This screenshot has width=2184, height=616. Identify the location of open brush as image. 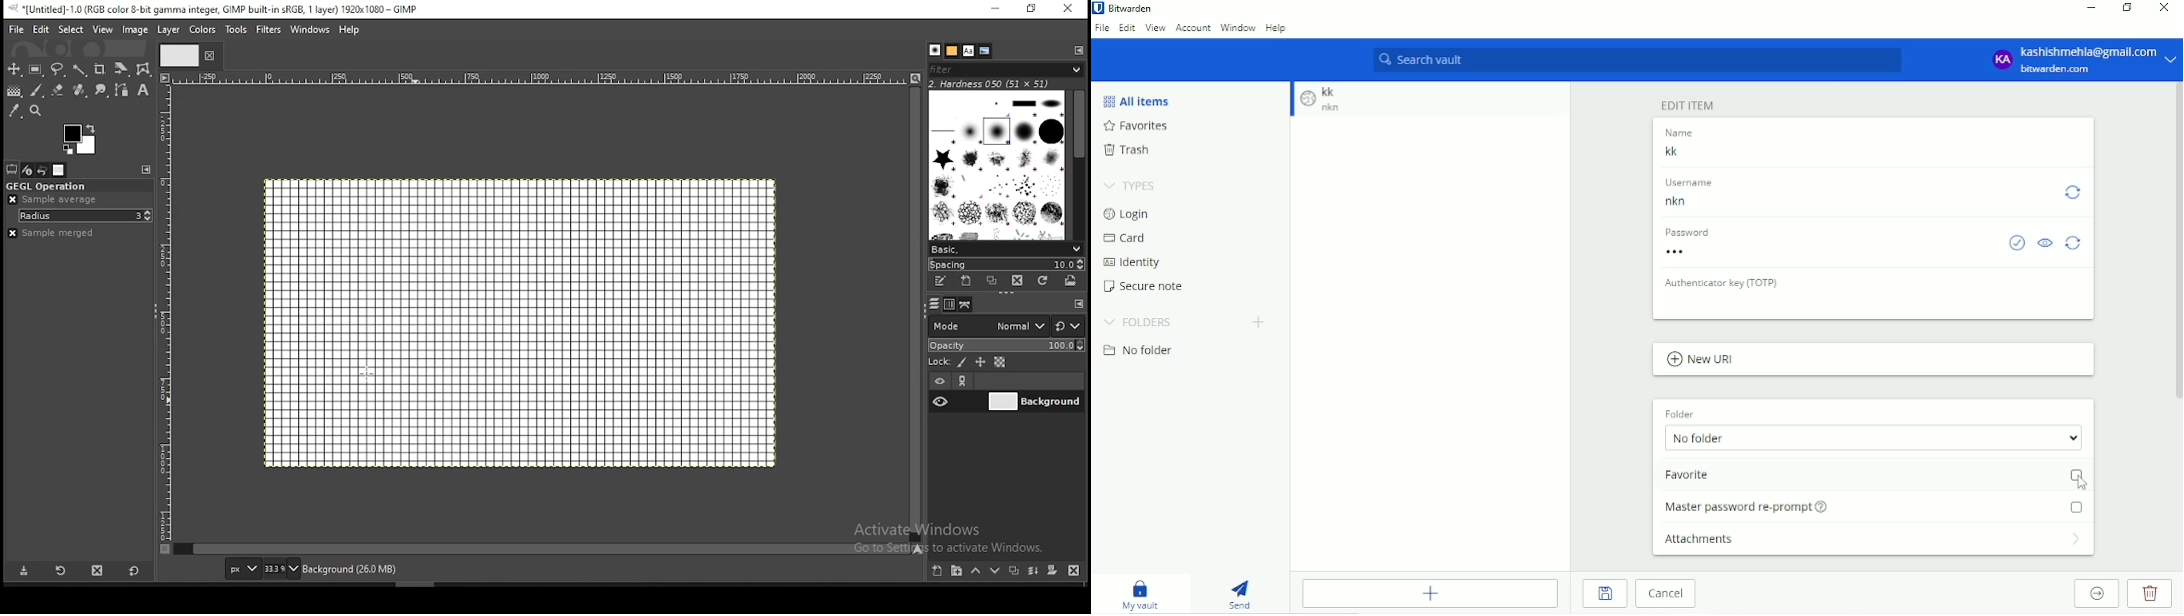
(1072, 281).